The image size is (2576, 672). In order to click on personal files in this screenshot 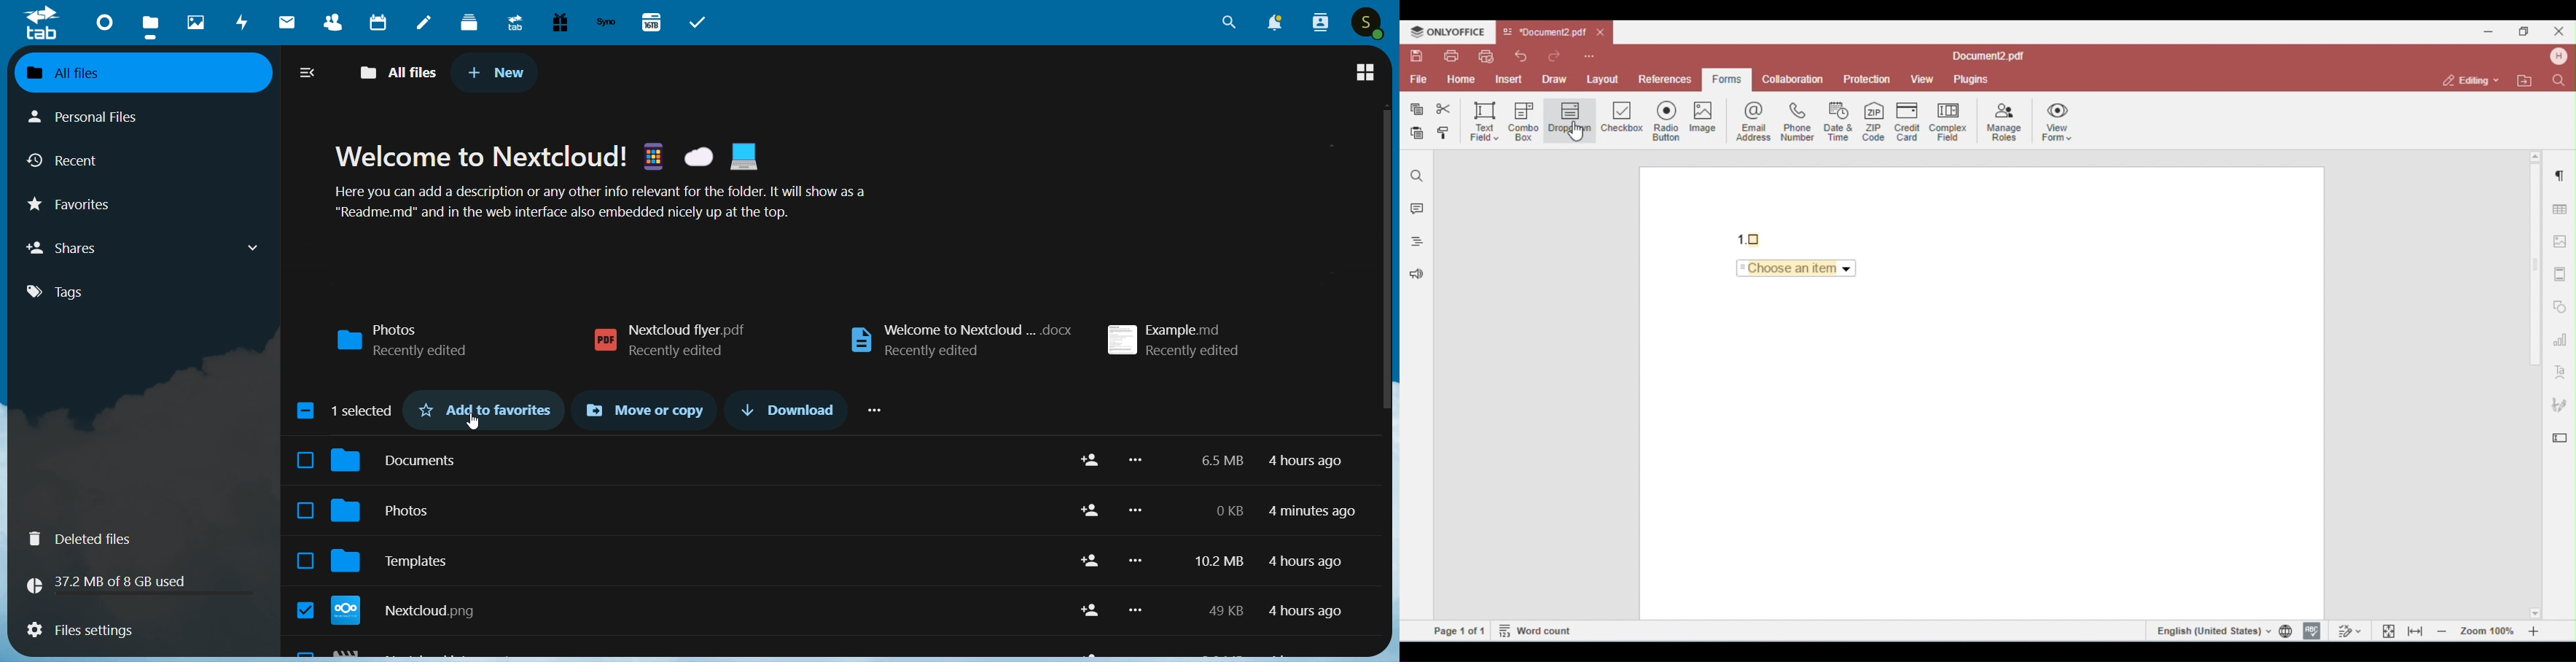, I will do `click(99, 119)`.